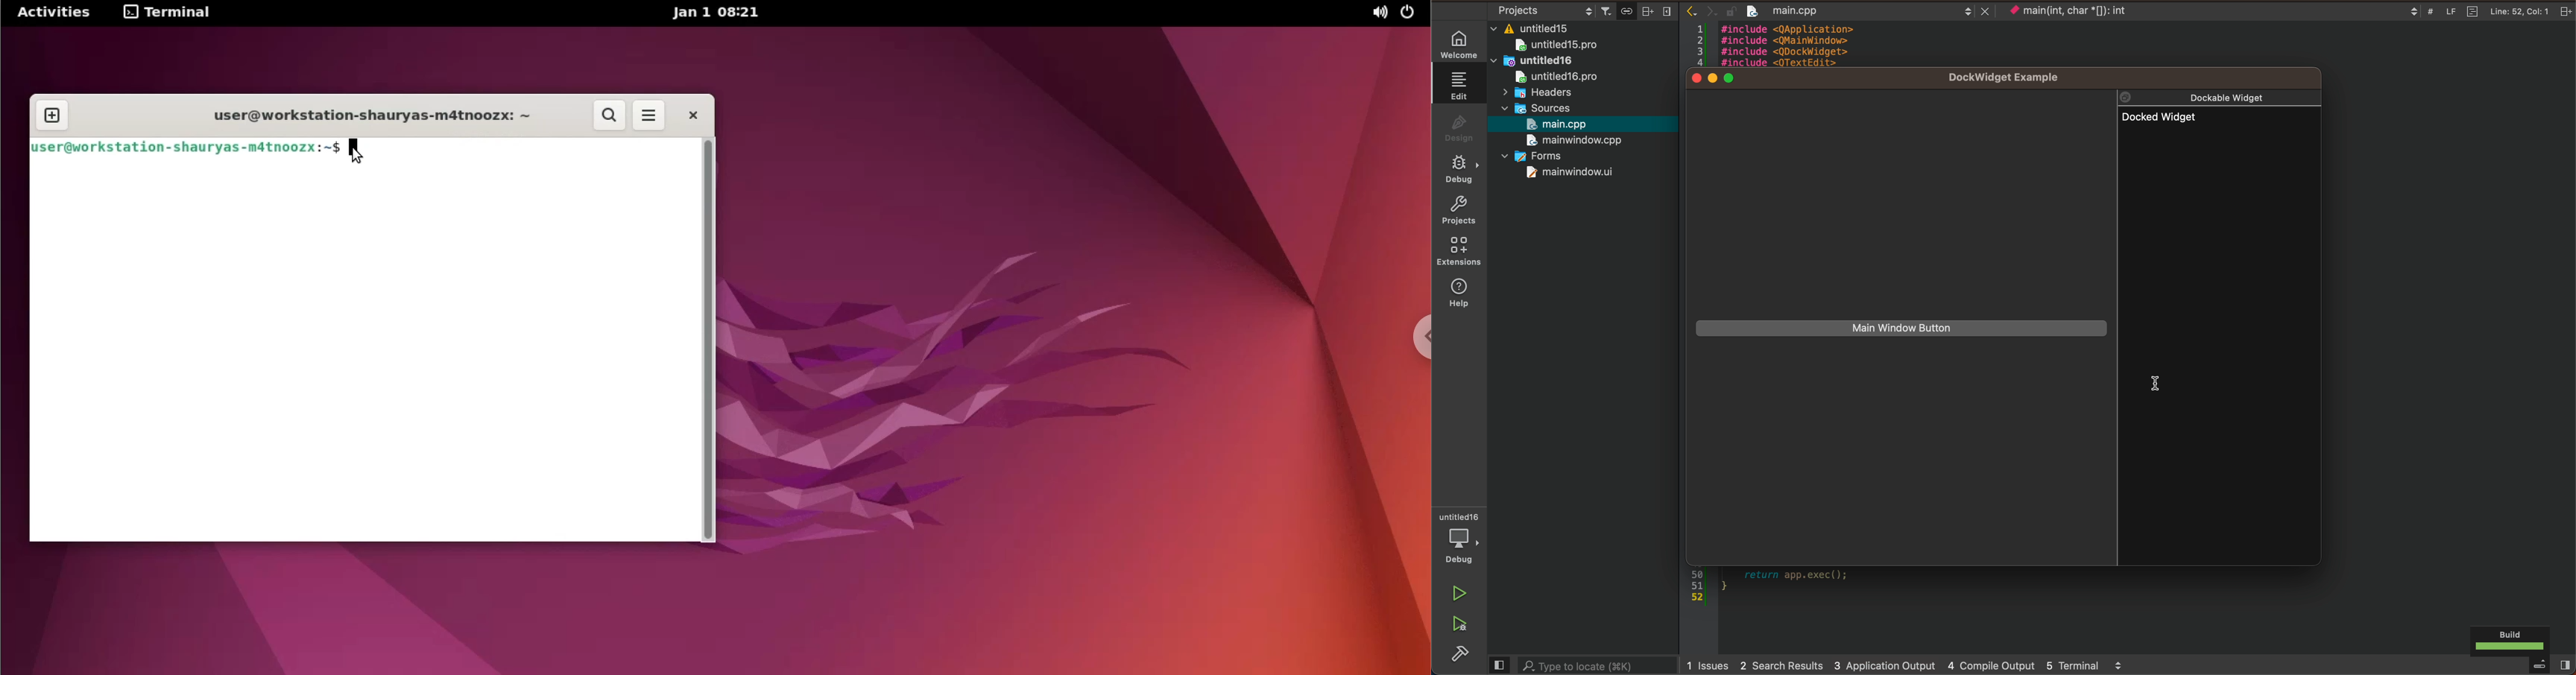  Describe the element at coordinates (2551, 665) in the screenshot. I see `sidebar open` at that location.